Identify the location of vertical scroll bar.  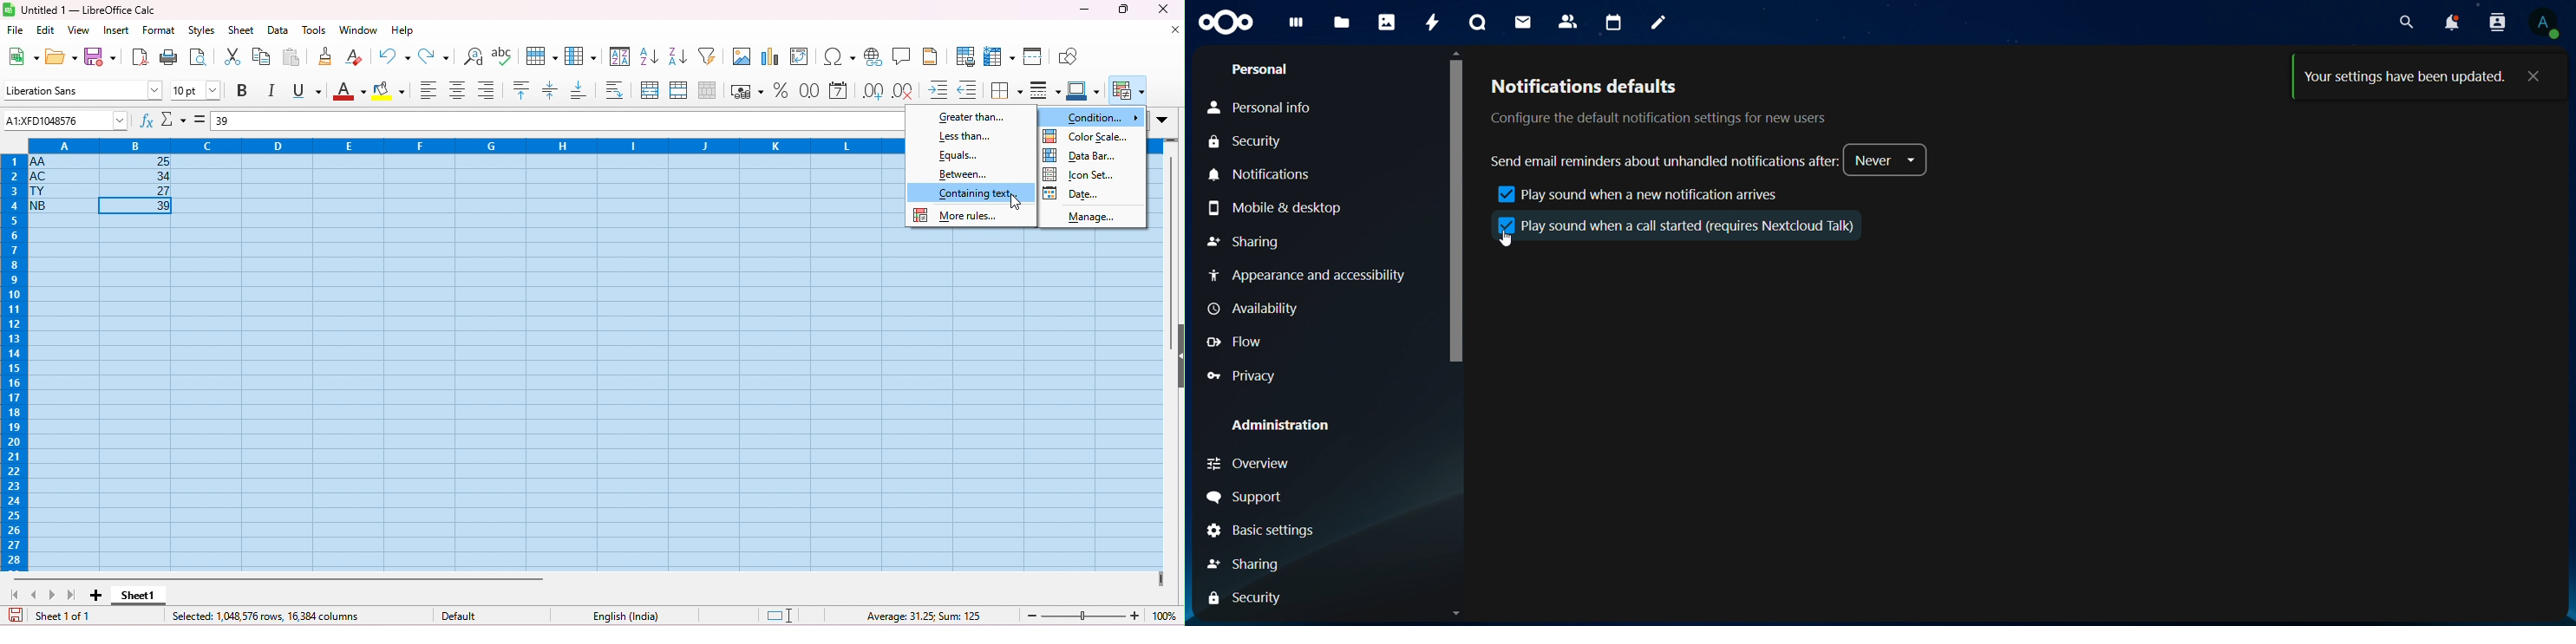
(1173, 227).